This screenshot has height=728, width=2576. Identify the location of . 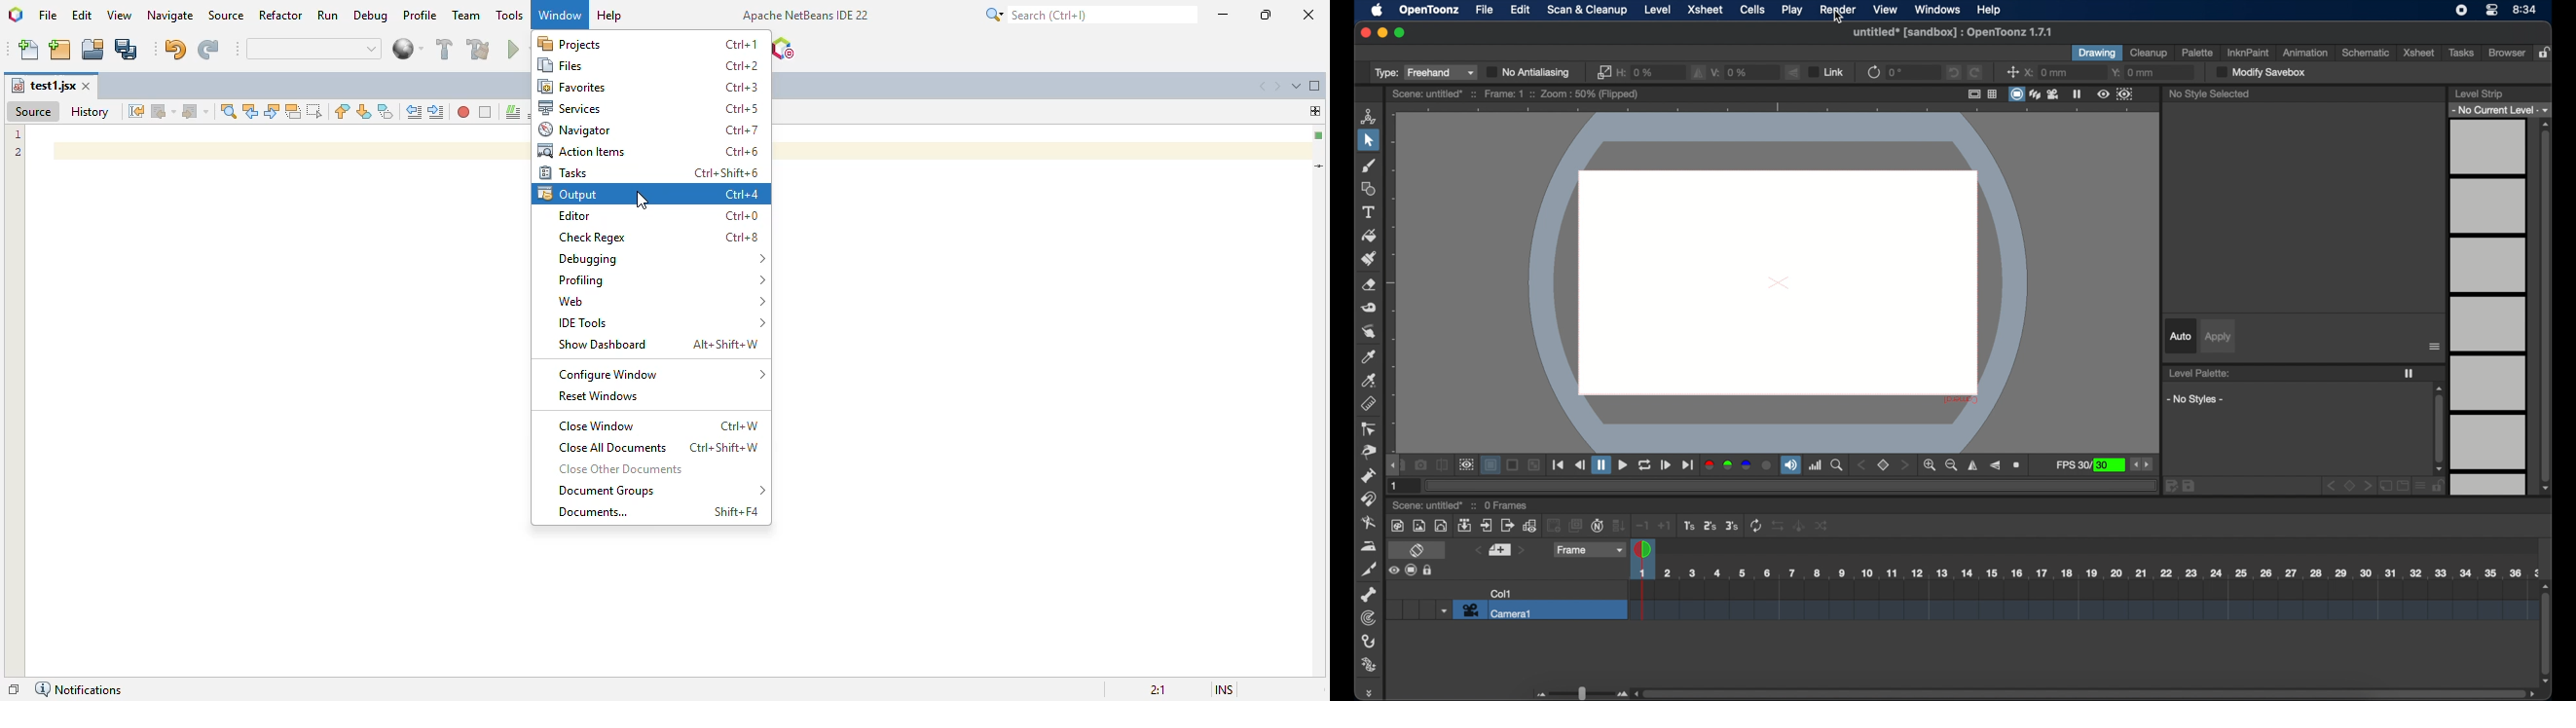
(1624, 467).